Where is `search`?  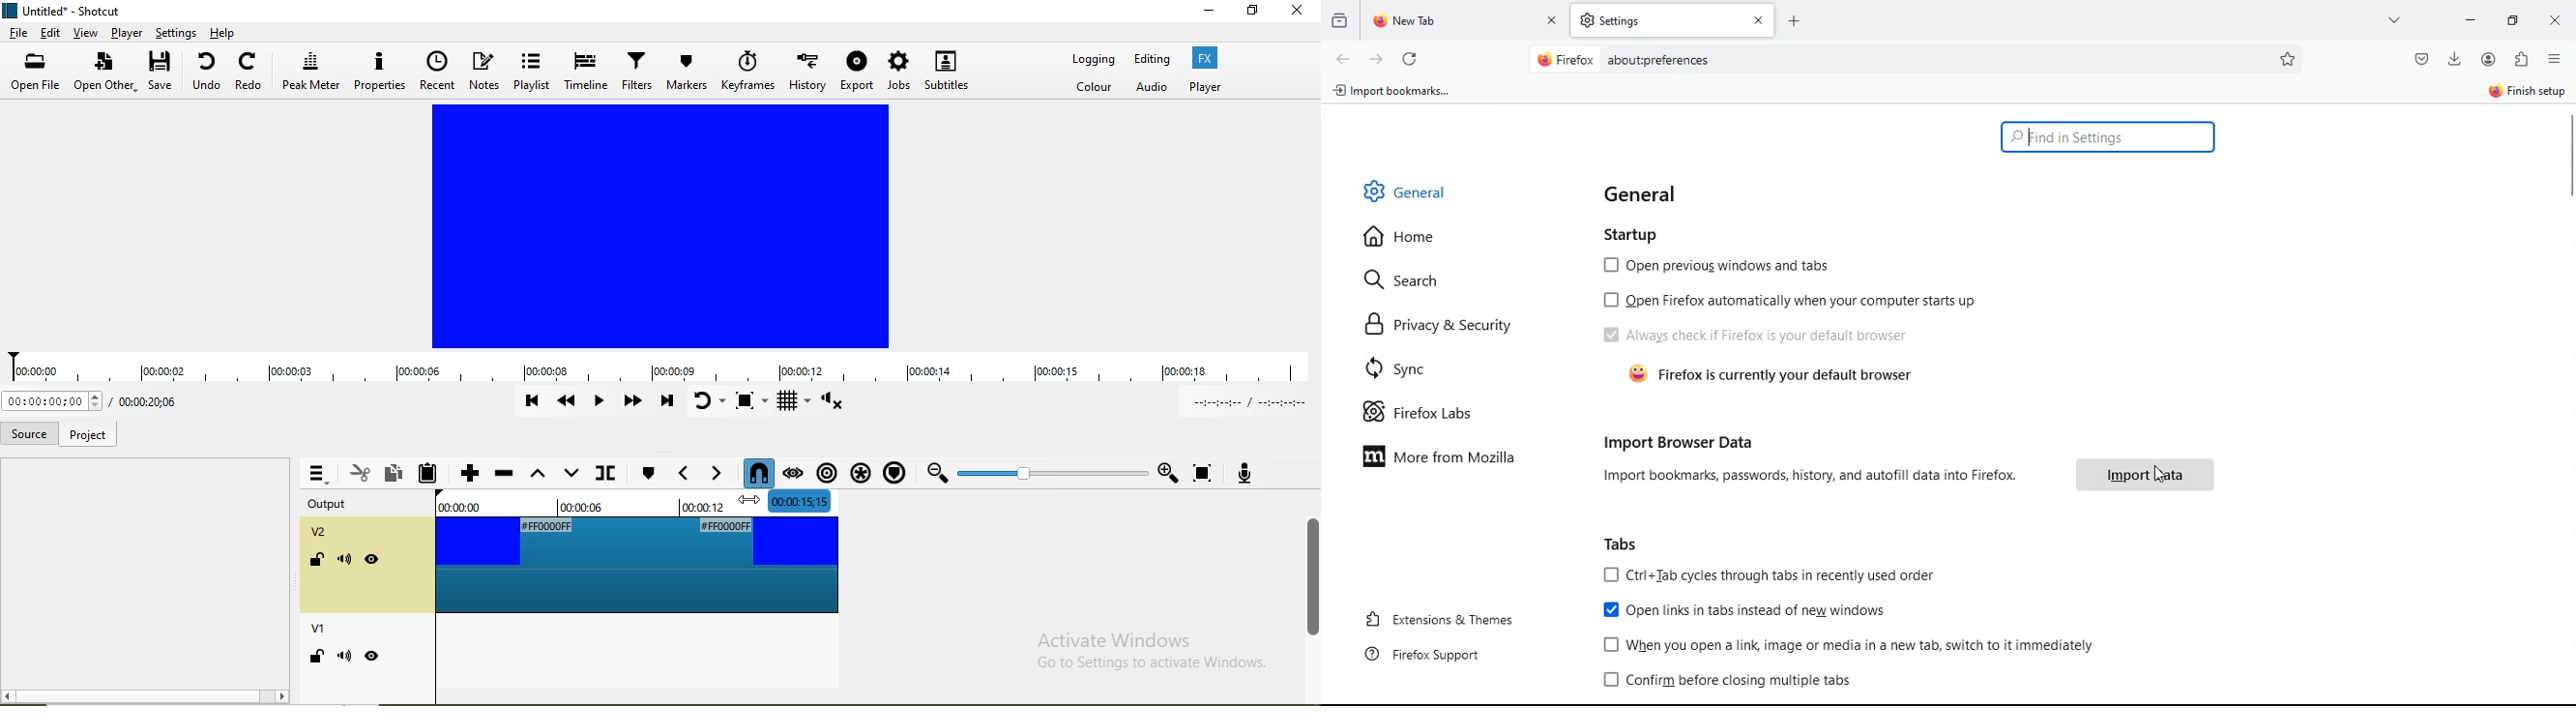
search is located at coordinates (1406, 282).